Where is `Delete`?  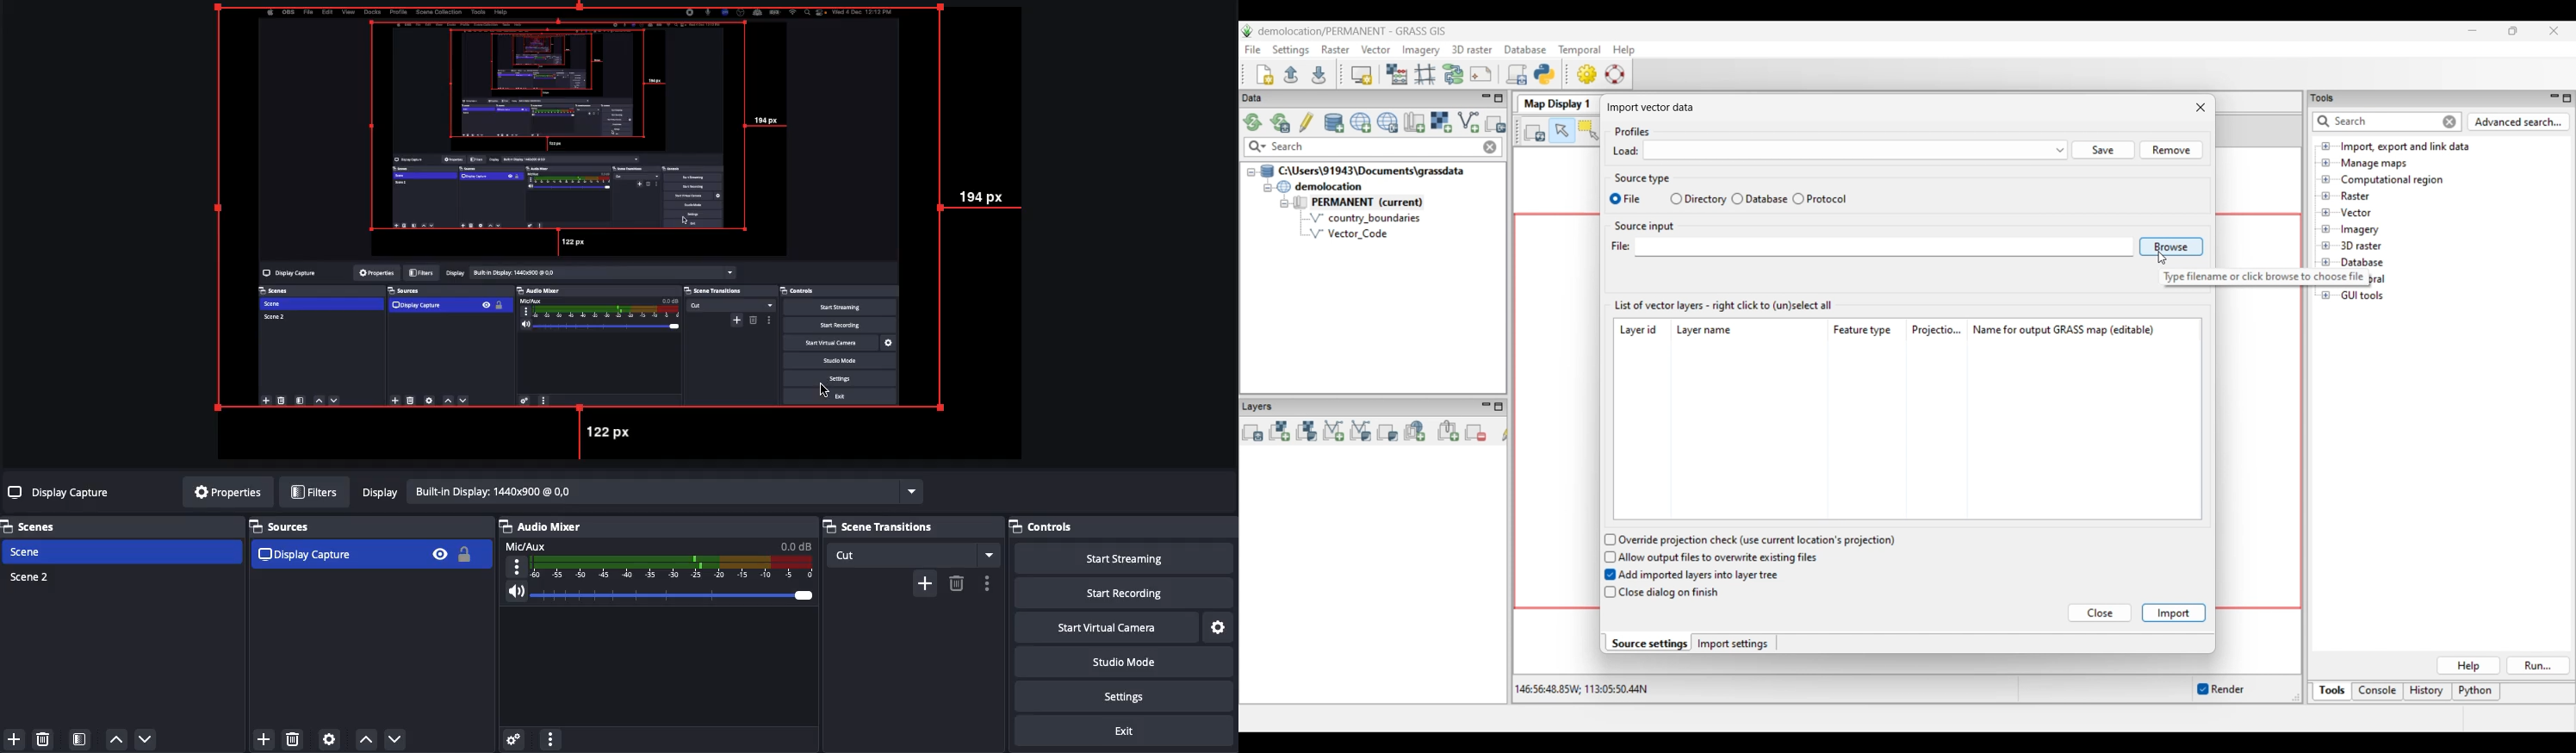 Delete is located at coordinates (294, 736).